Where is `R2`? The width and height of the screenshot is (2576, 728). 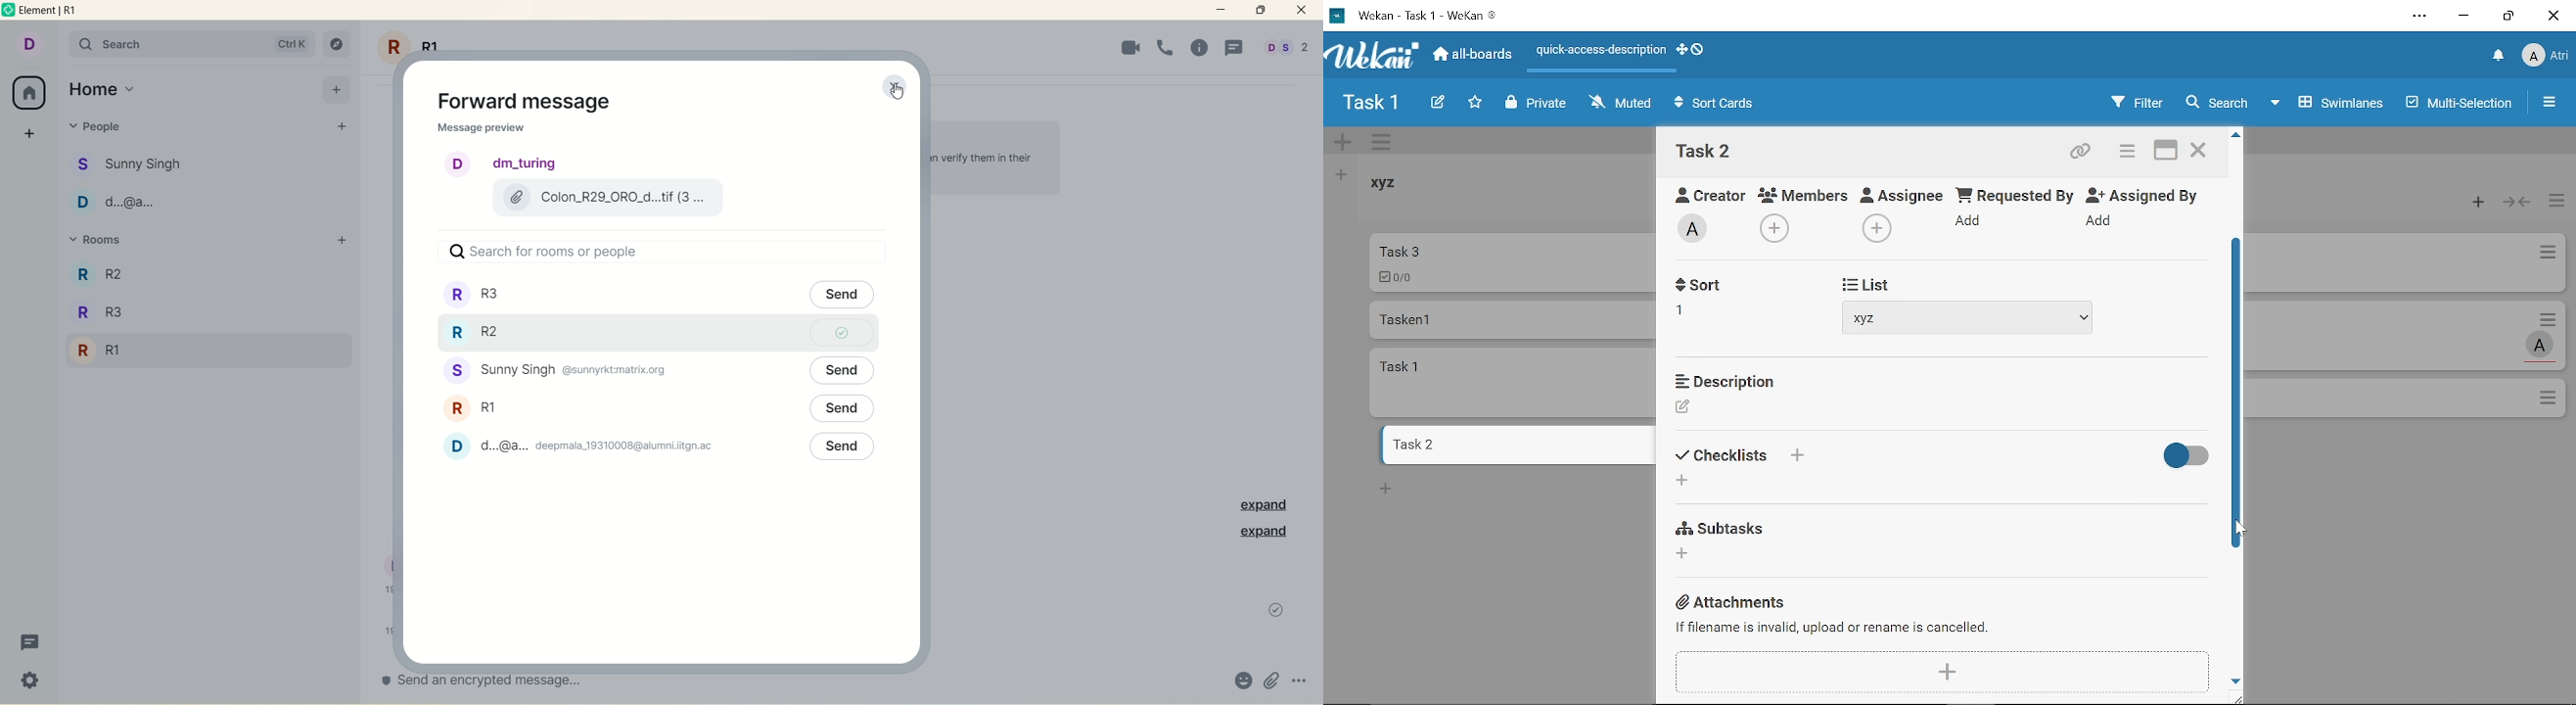
R2 is located at coordinates (110, 315).